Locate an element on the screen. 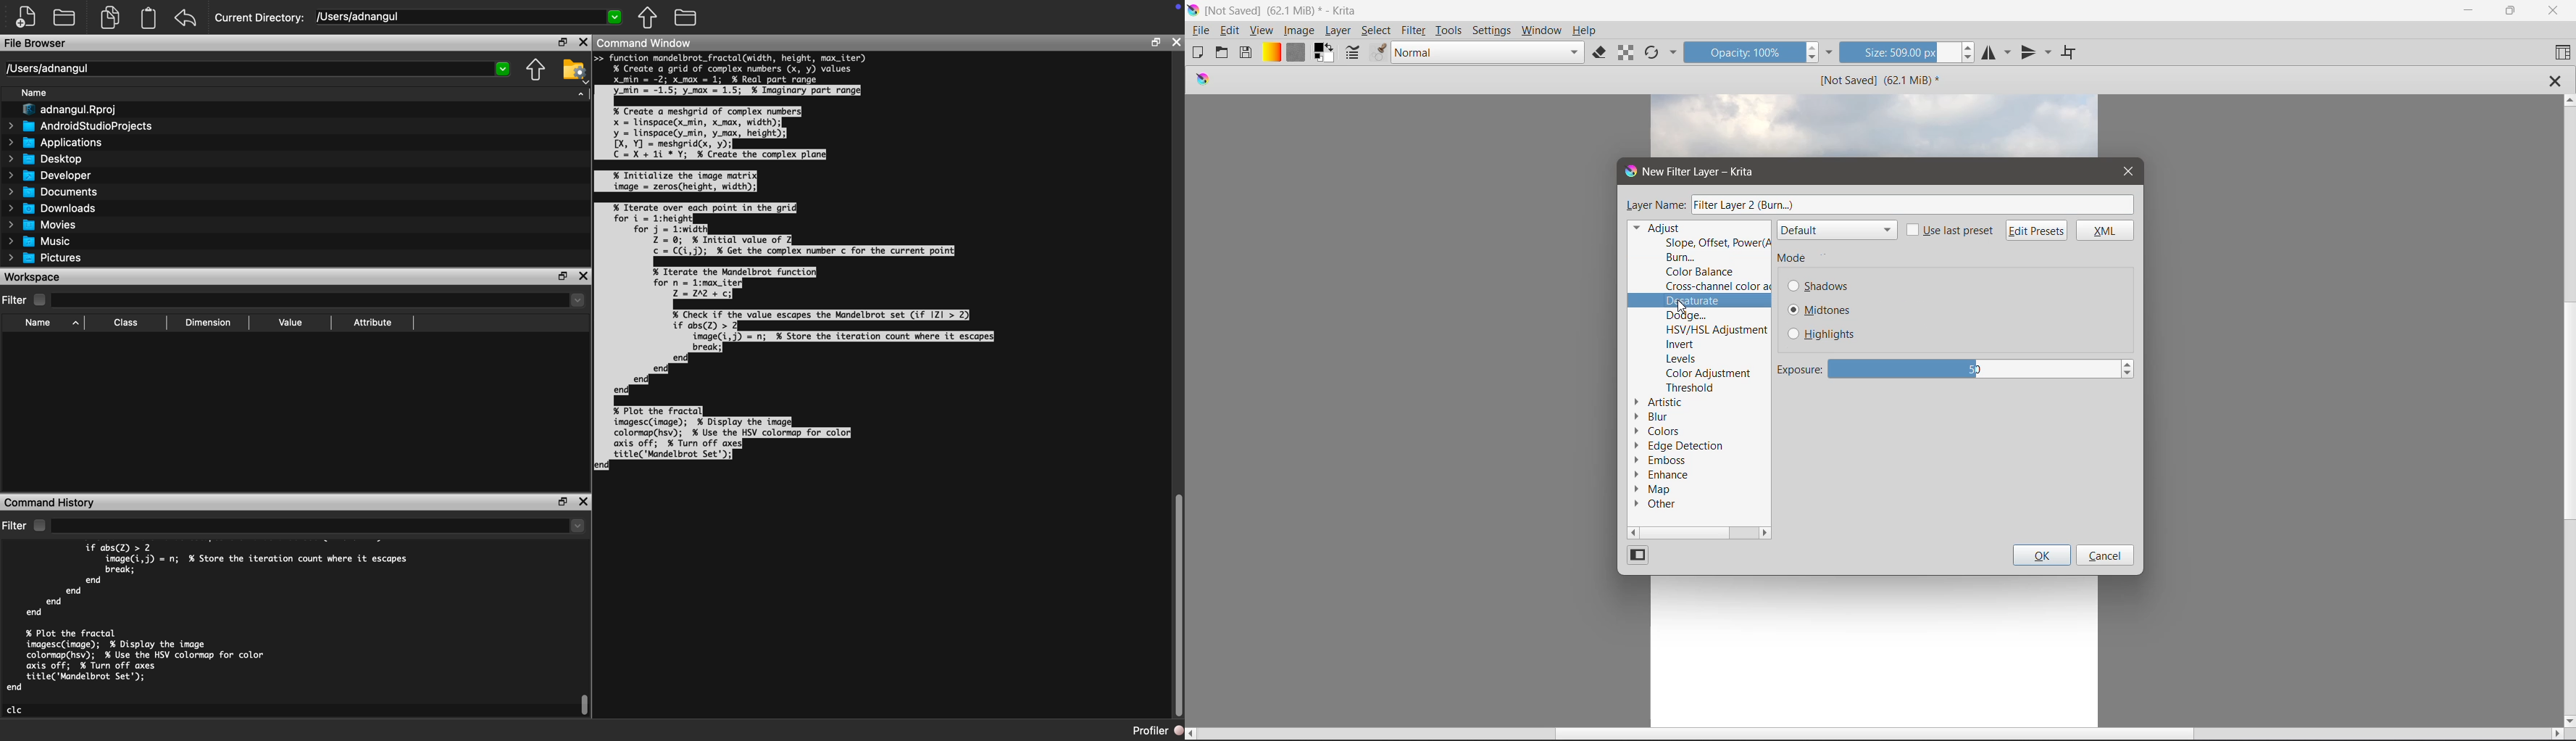 The image size is (2576, 756). Slope, Offset, Power is located at coordinates (1717, 243).